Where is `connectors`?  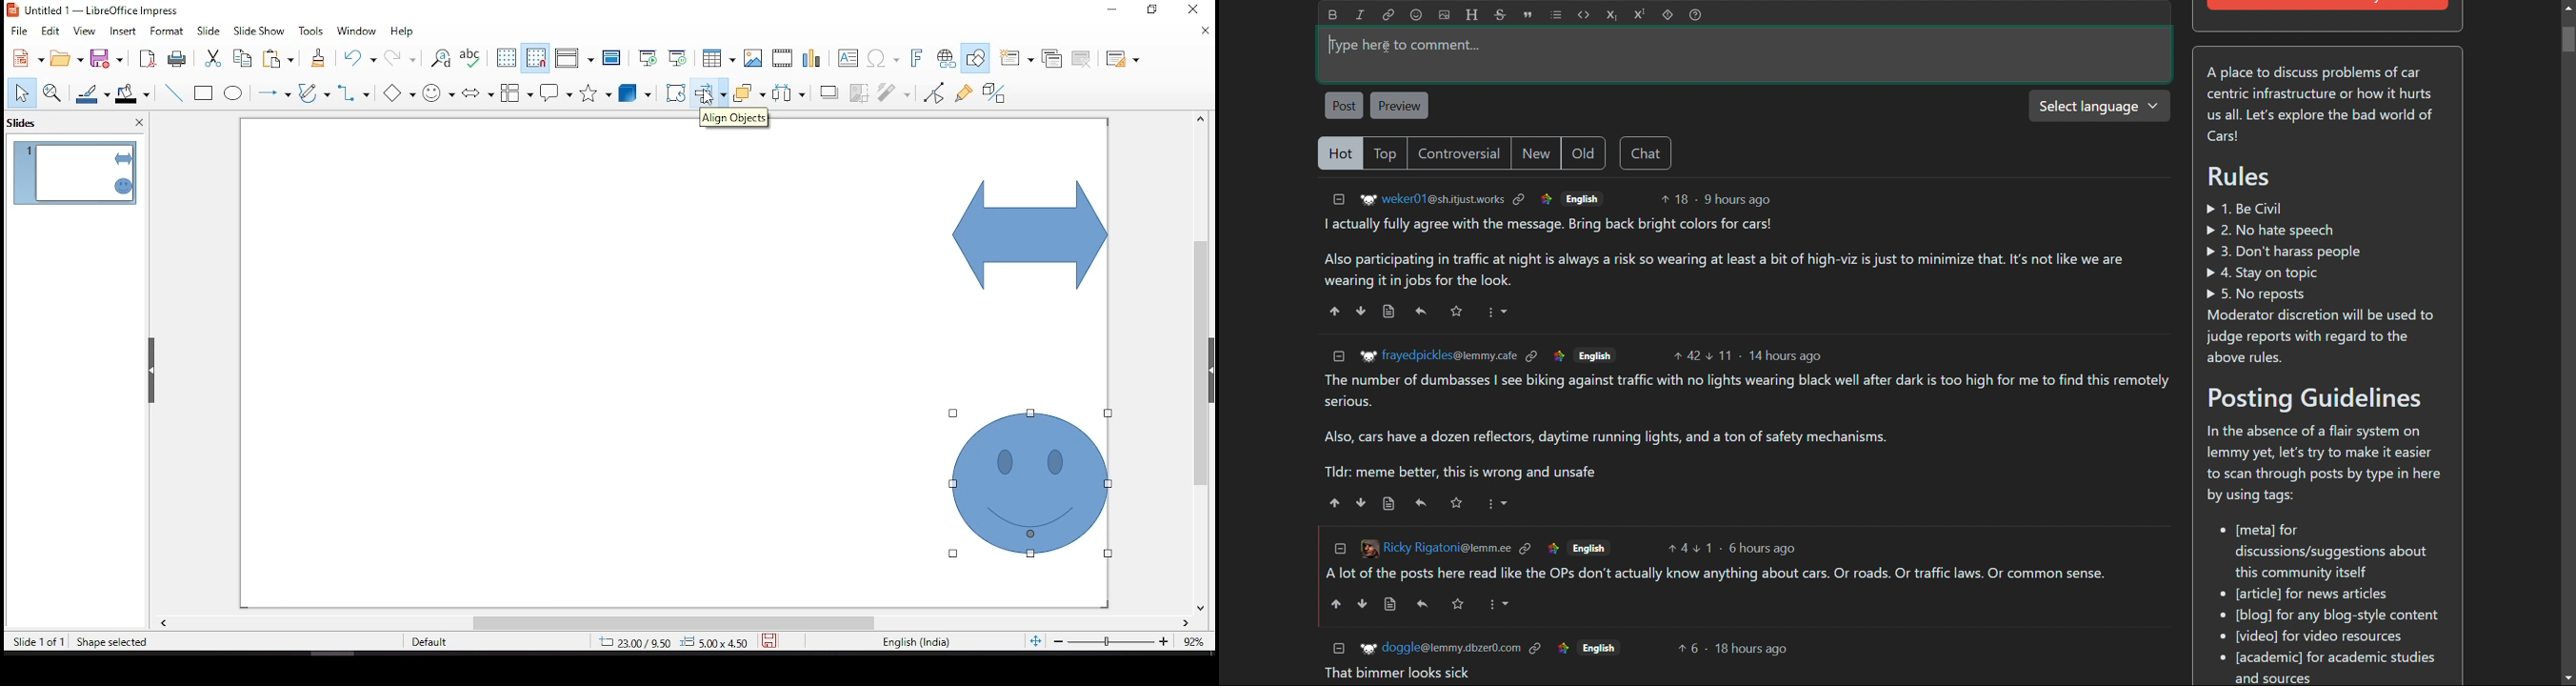
connectors is located at coordinates (353, 94).